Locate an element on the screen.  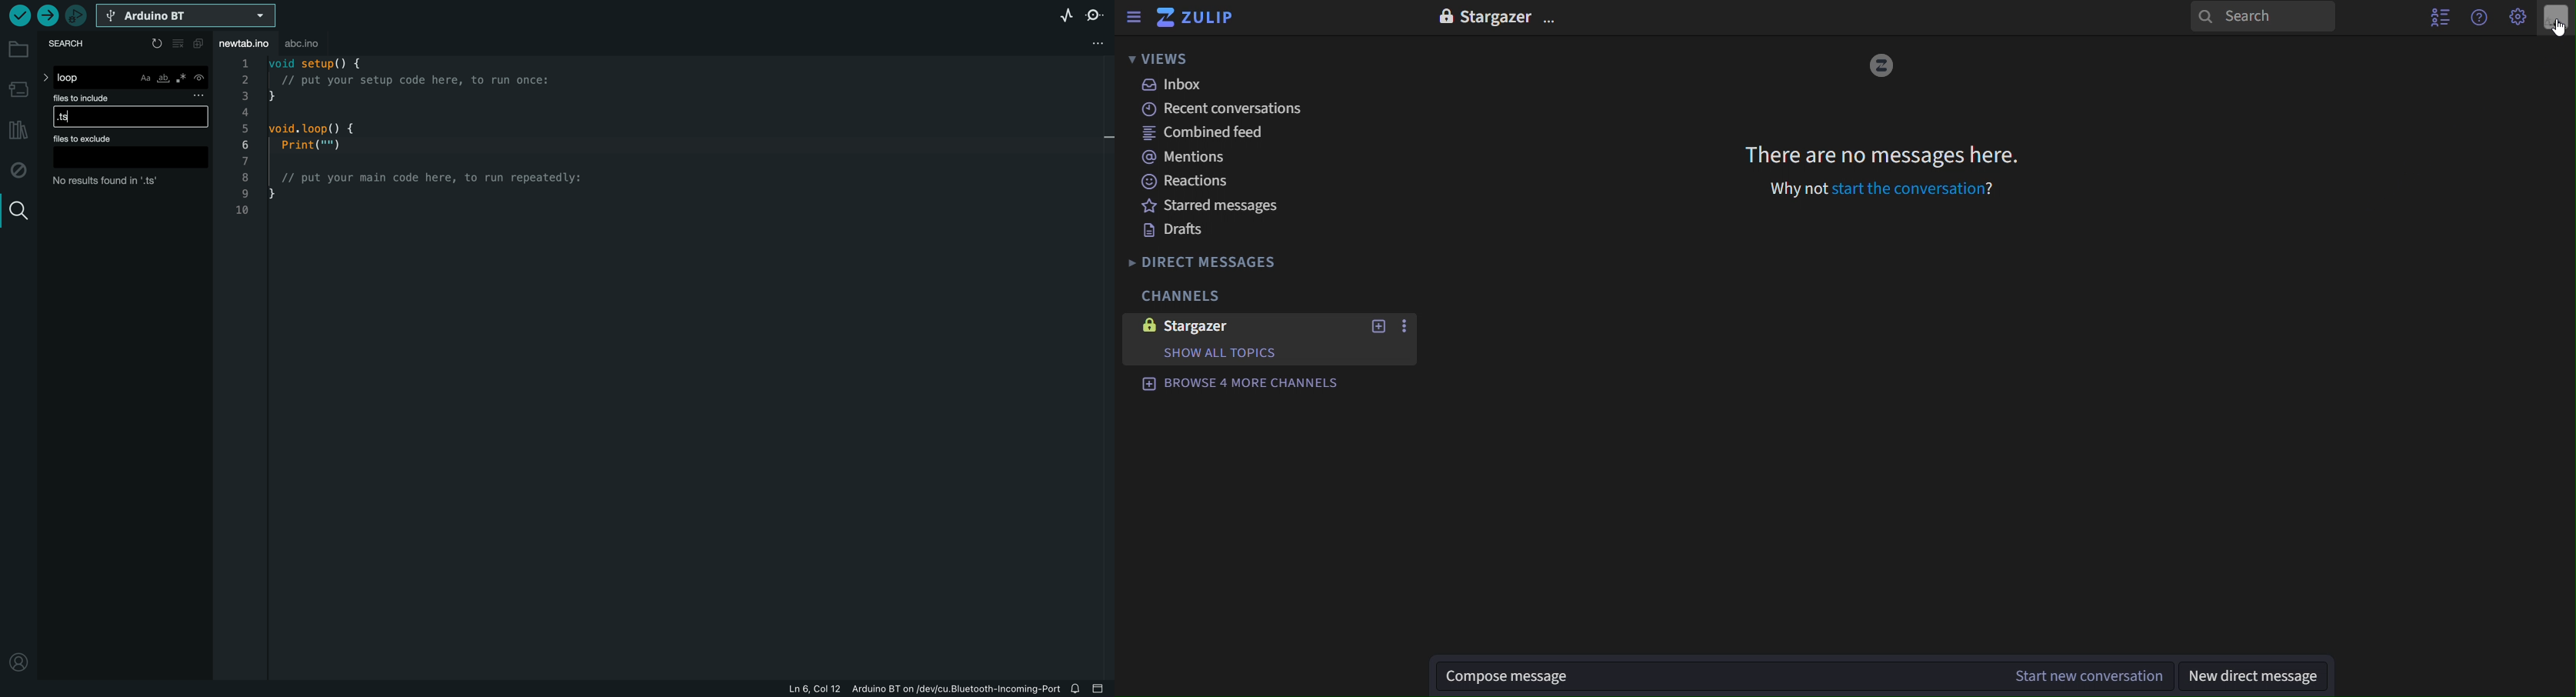
browse 4 more channels is located at coordinates (1238, 383).